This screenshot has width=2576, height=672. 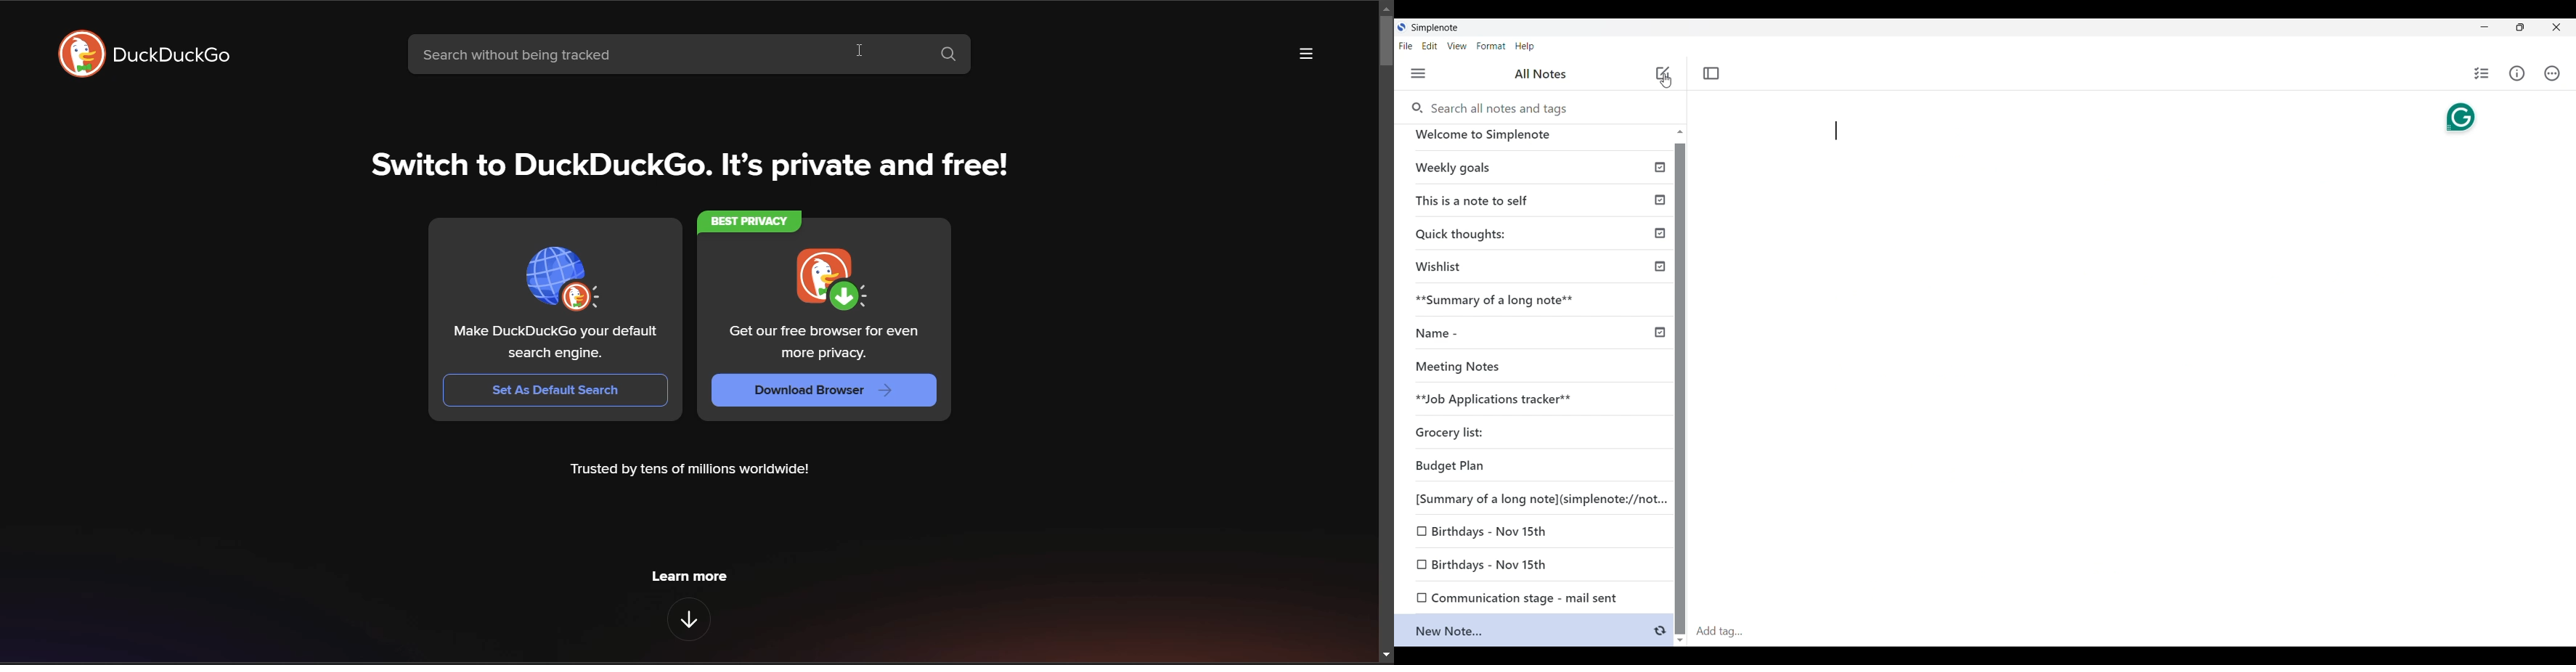 What do you see at coordinates (1401, 26) in the screenshot?
I see `Software logo` at bounding box center [1401, 26].